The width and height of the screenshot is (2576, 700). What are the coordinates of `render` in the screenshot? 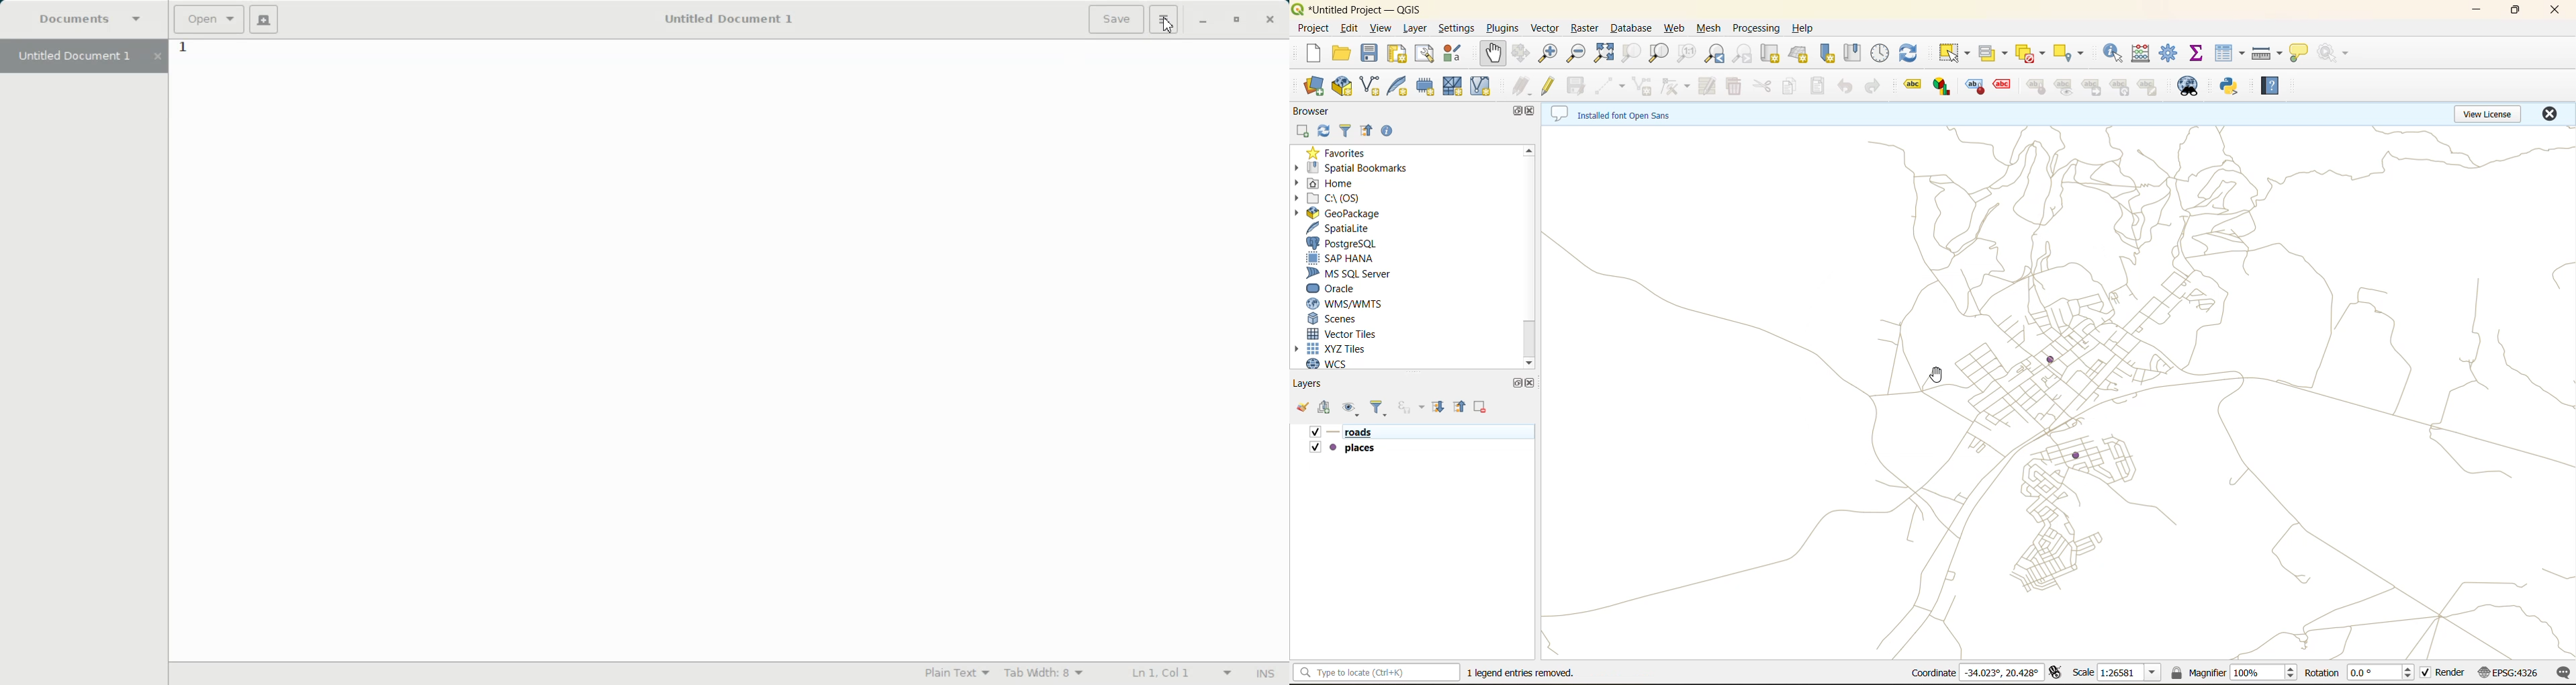 It's located at (2448, 674).